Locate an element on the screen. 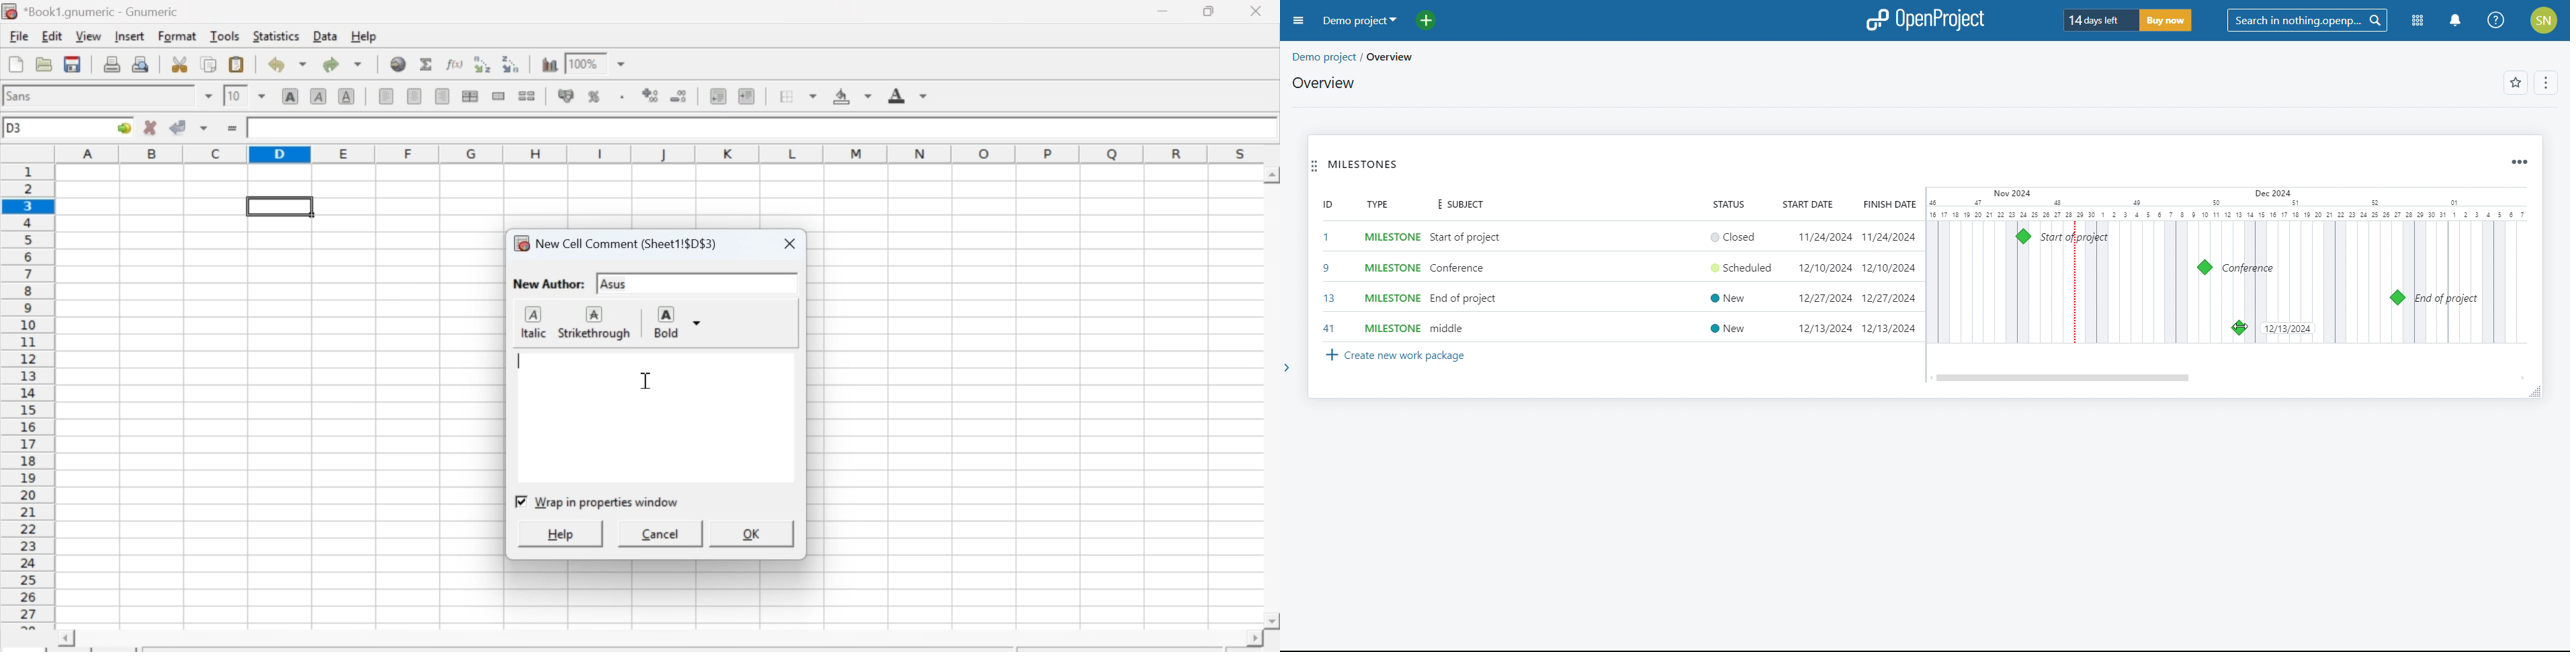 This screenshot has height=672, width=2576. Edit is located at coordinates (53, 35).